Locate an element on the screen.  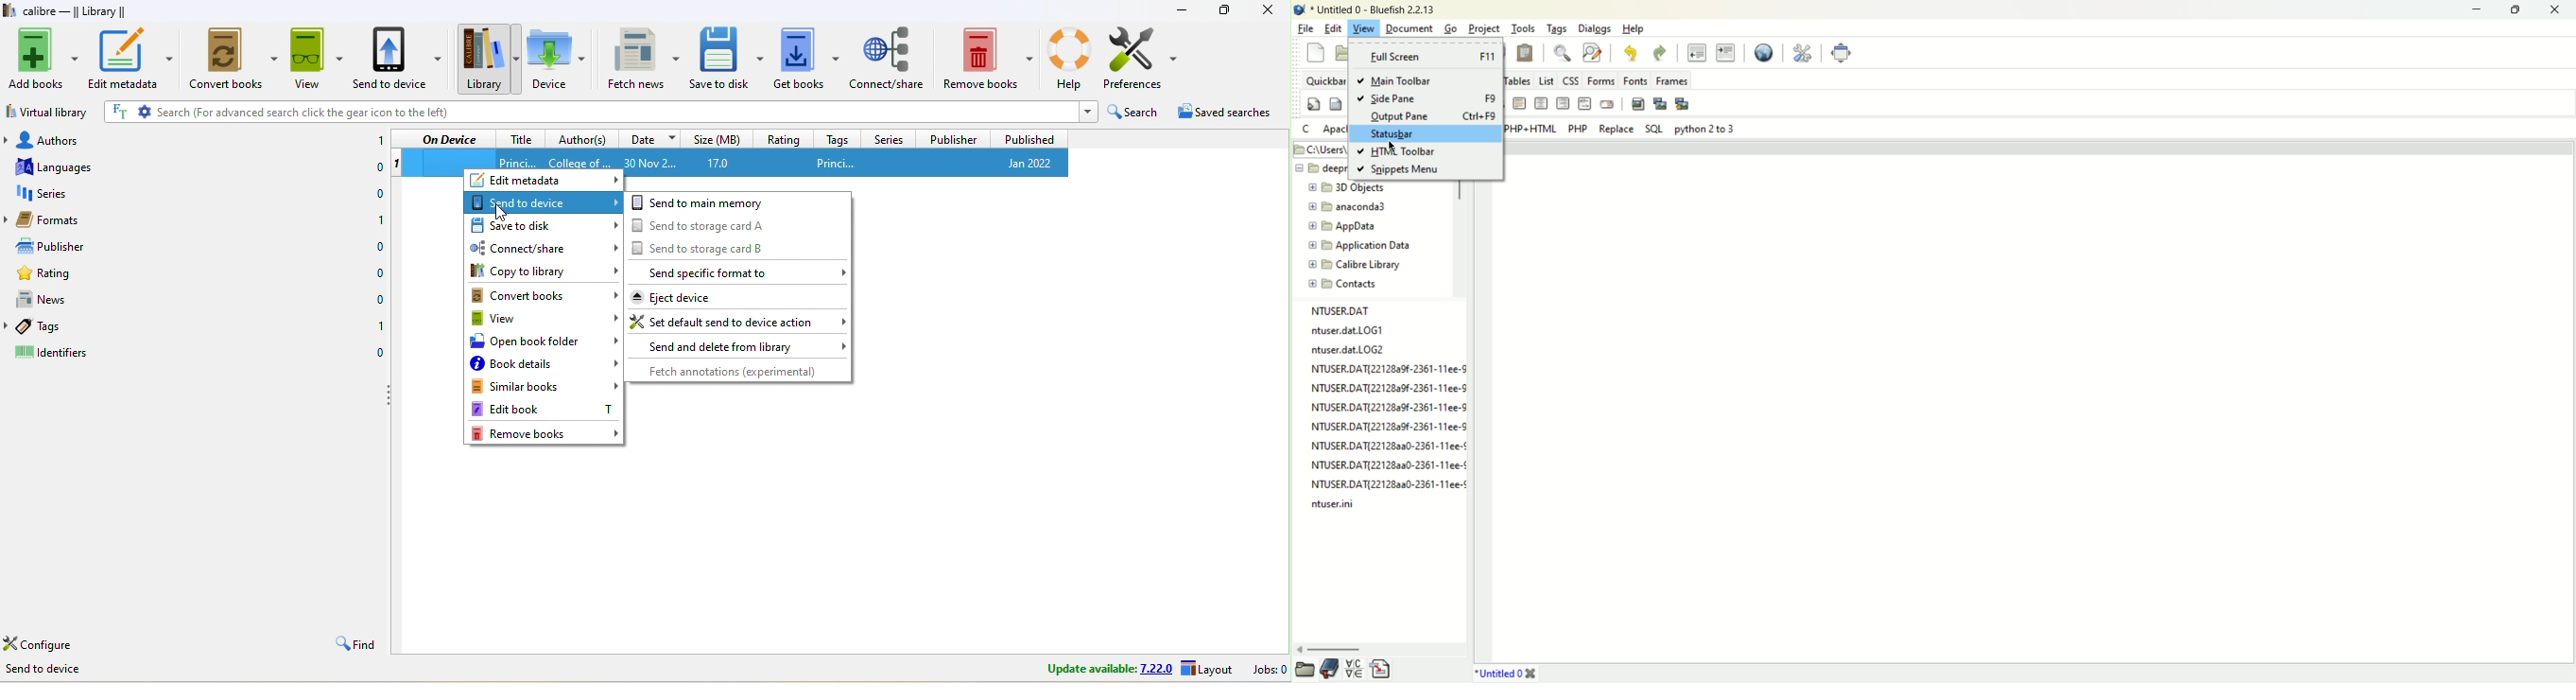
close is located at coordinates (2556, 11).